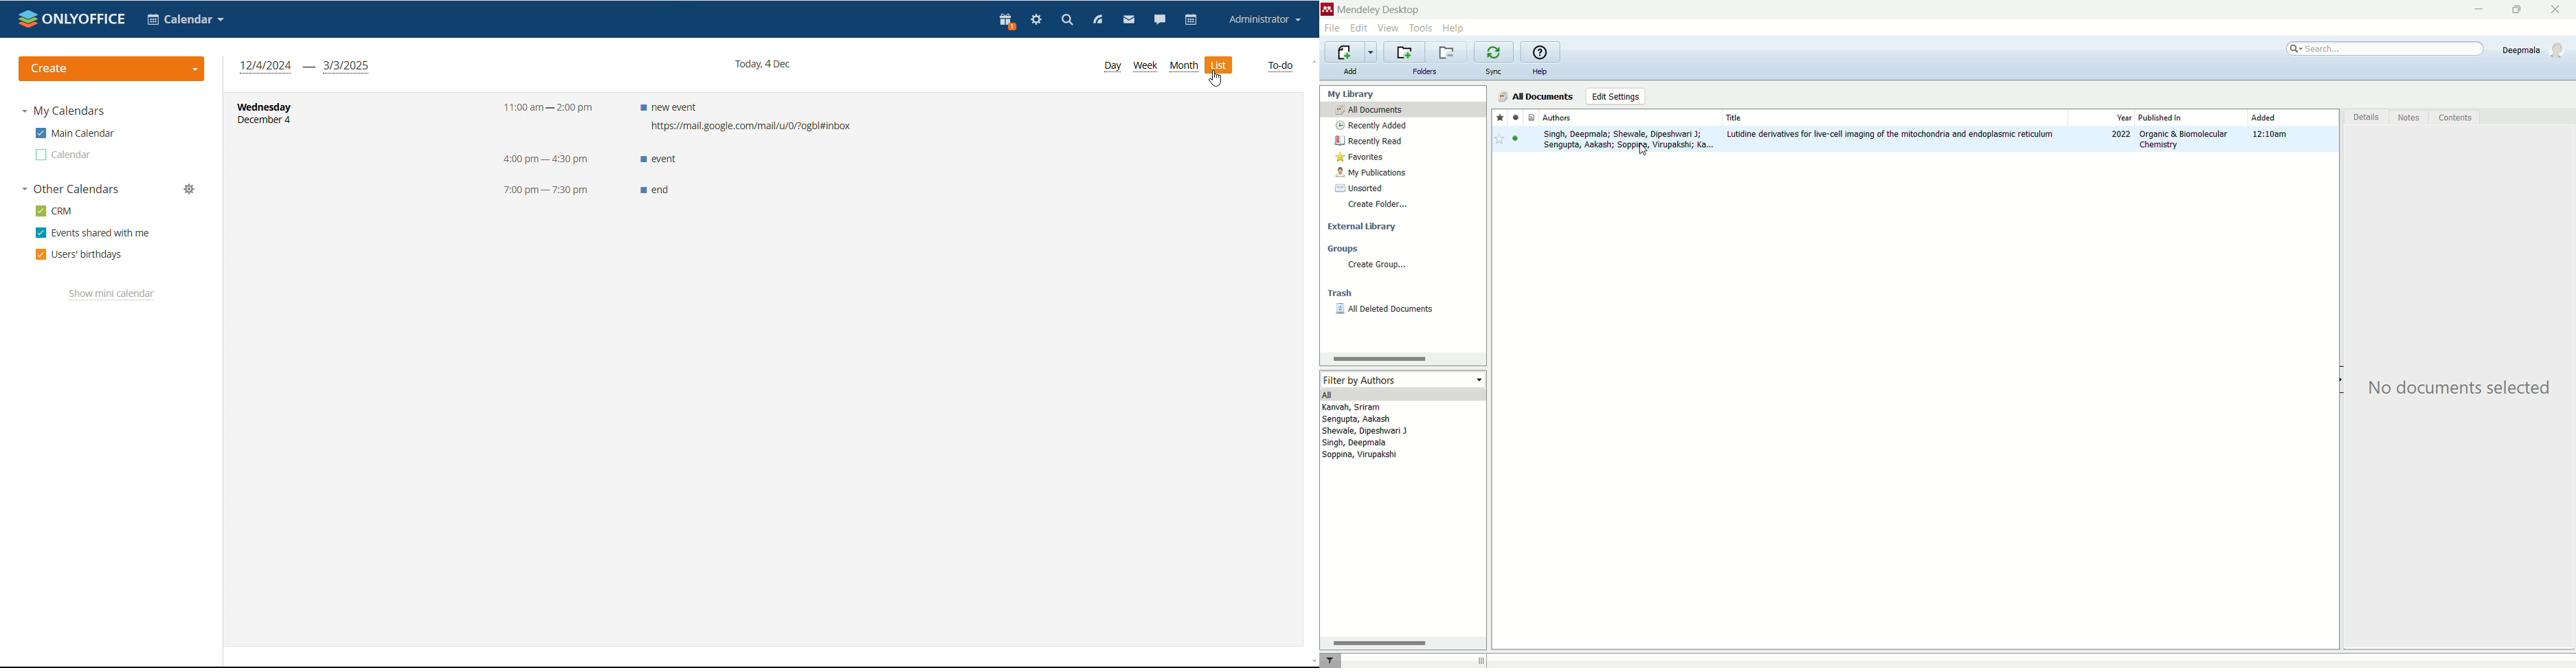 This screenshot has width=2576, height=672. Describe the element at coordinates (1455, 29) in the screenshot. I see `help` at that location.